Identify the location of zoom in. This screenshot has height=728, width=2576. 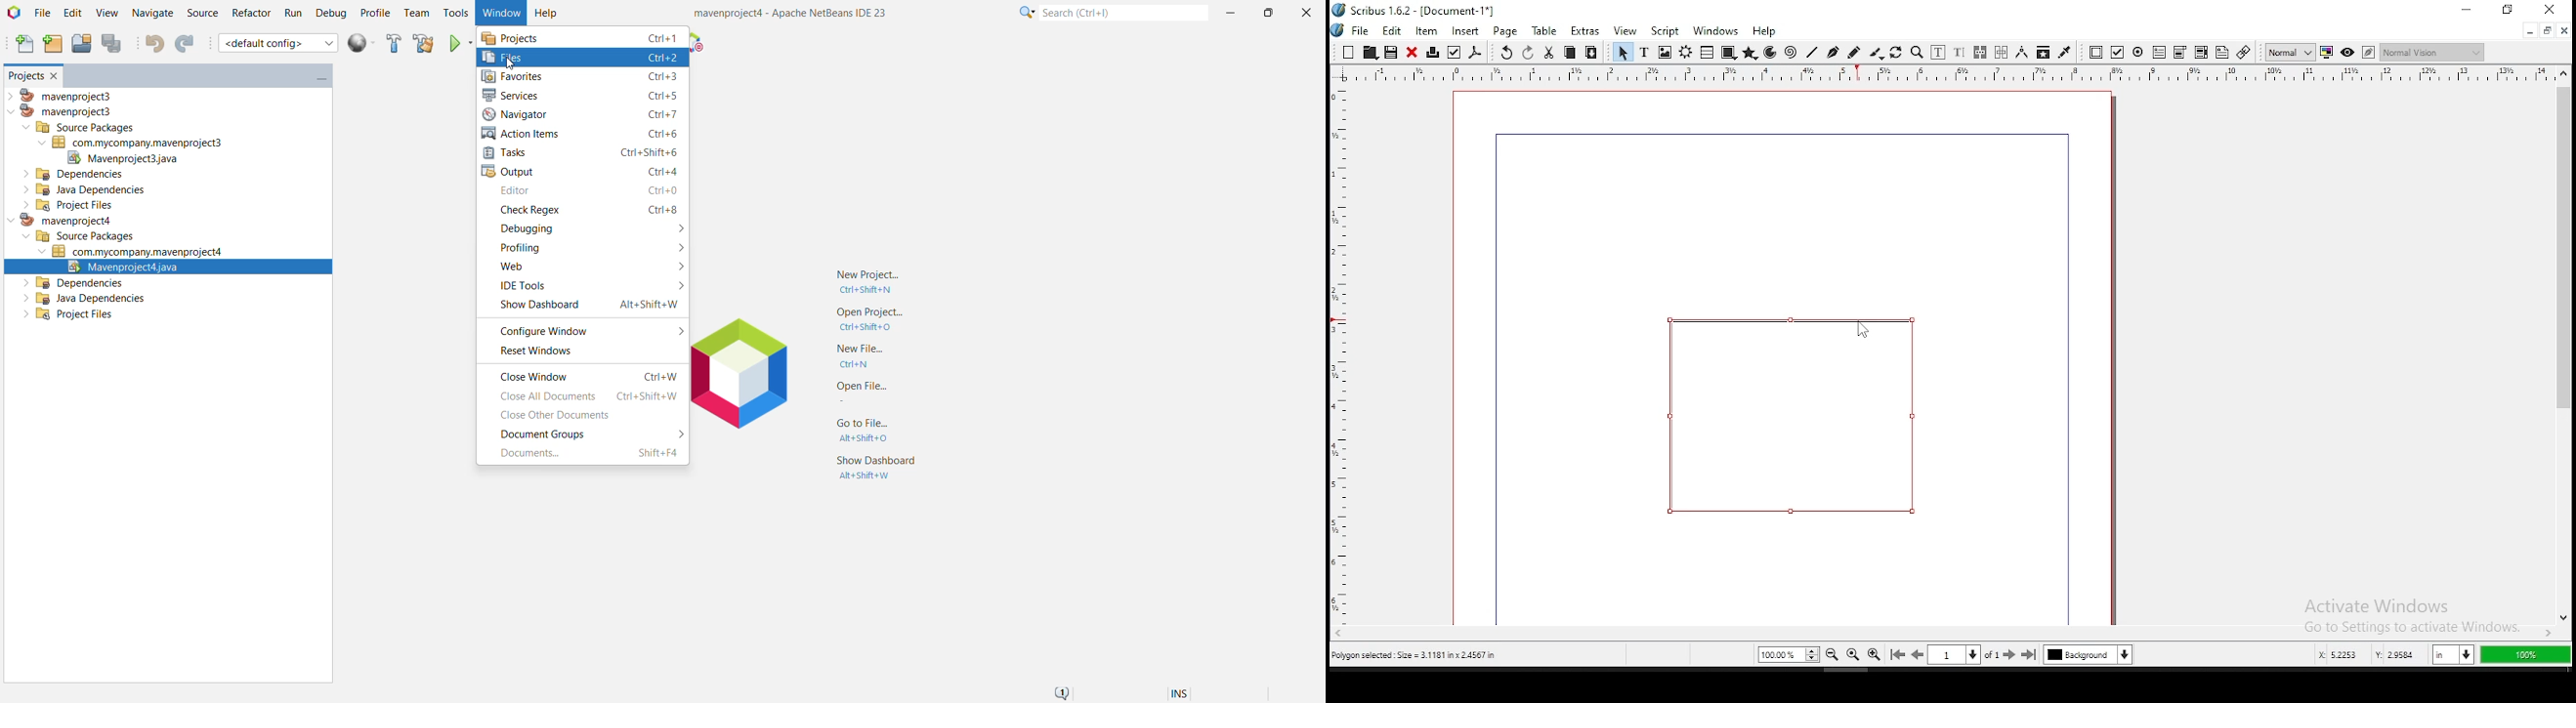
(1875, 655).